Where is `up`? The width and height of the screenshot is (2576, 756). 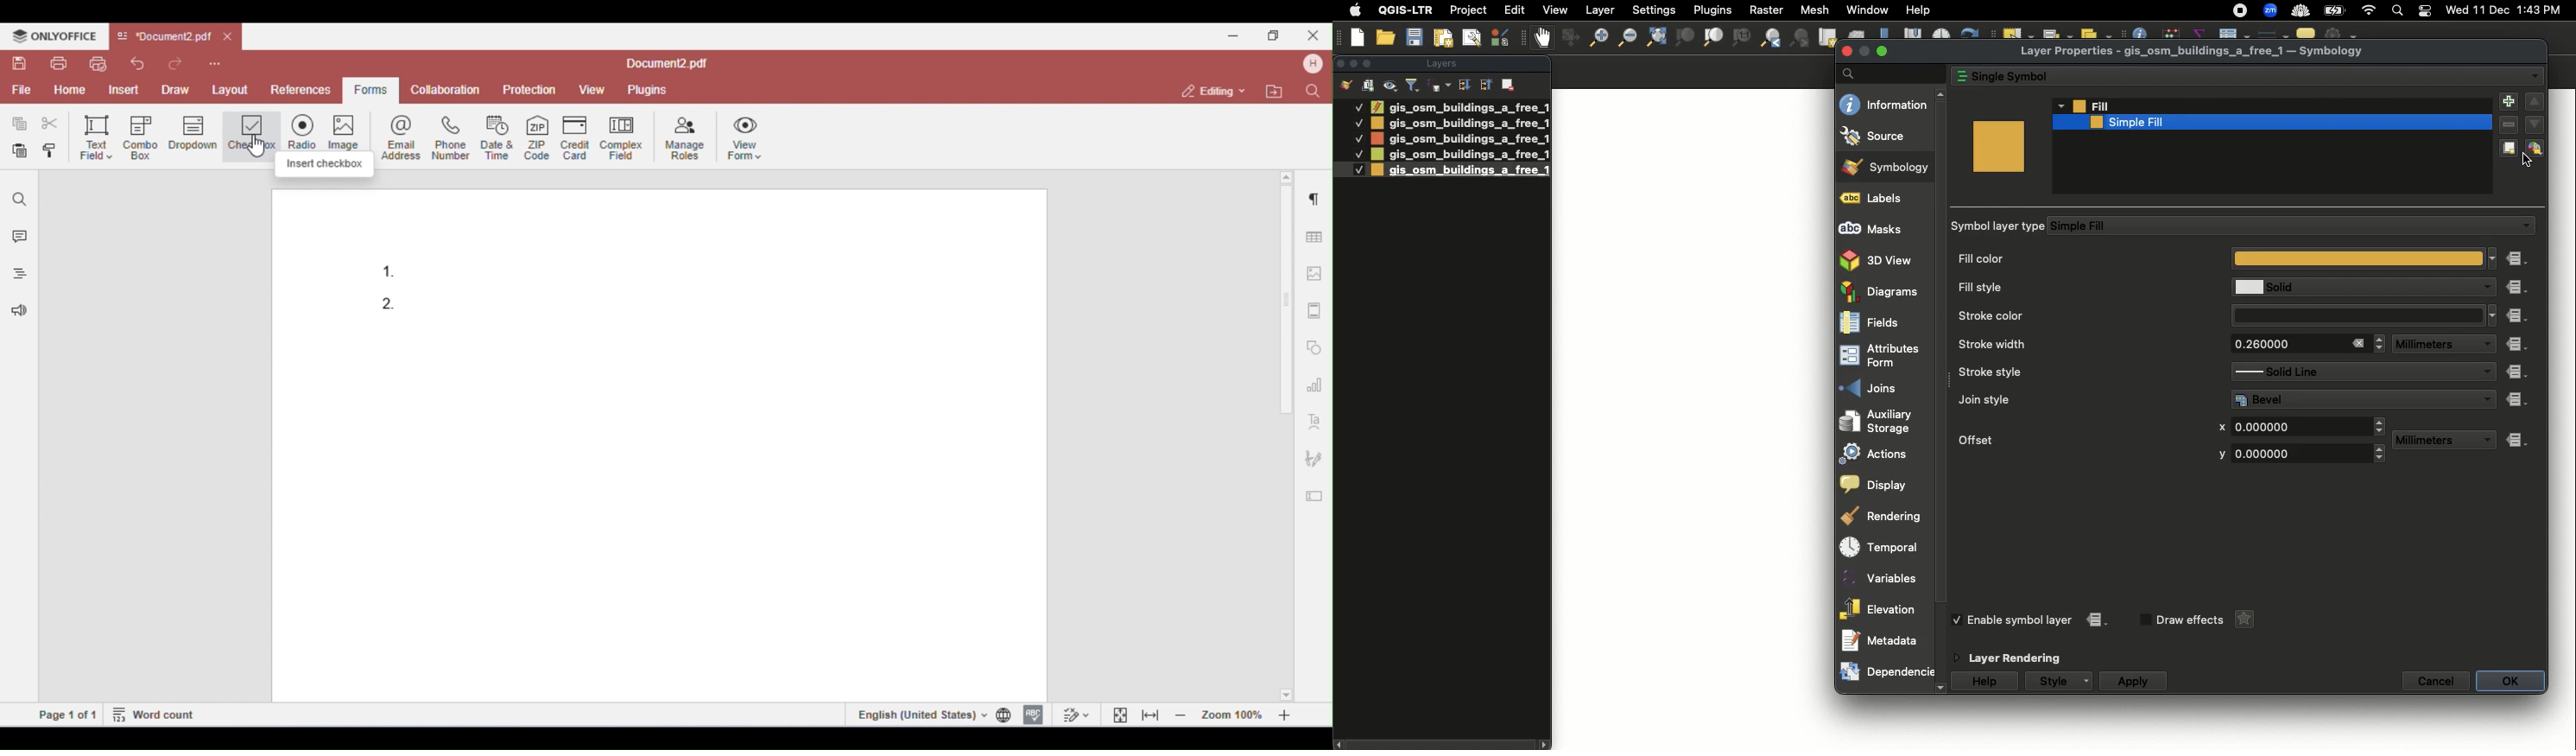
up is located at coordinates (1943, 95).